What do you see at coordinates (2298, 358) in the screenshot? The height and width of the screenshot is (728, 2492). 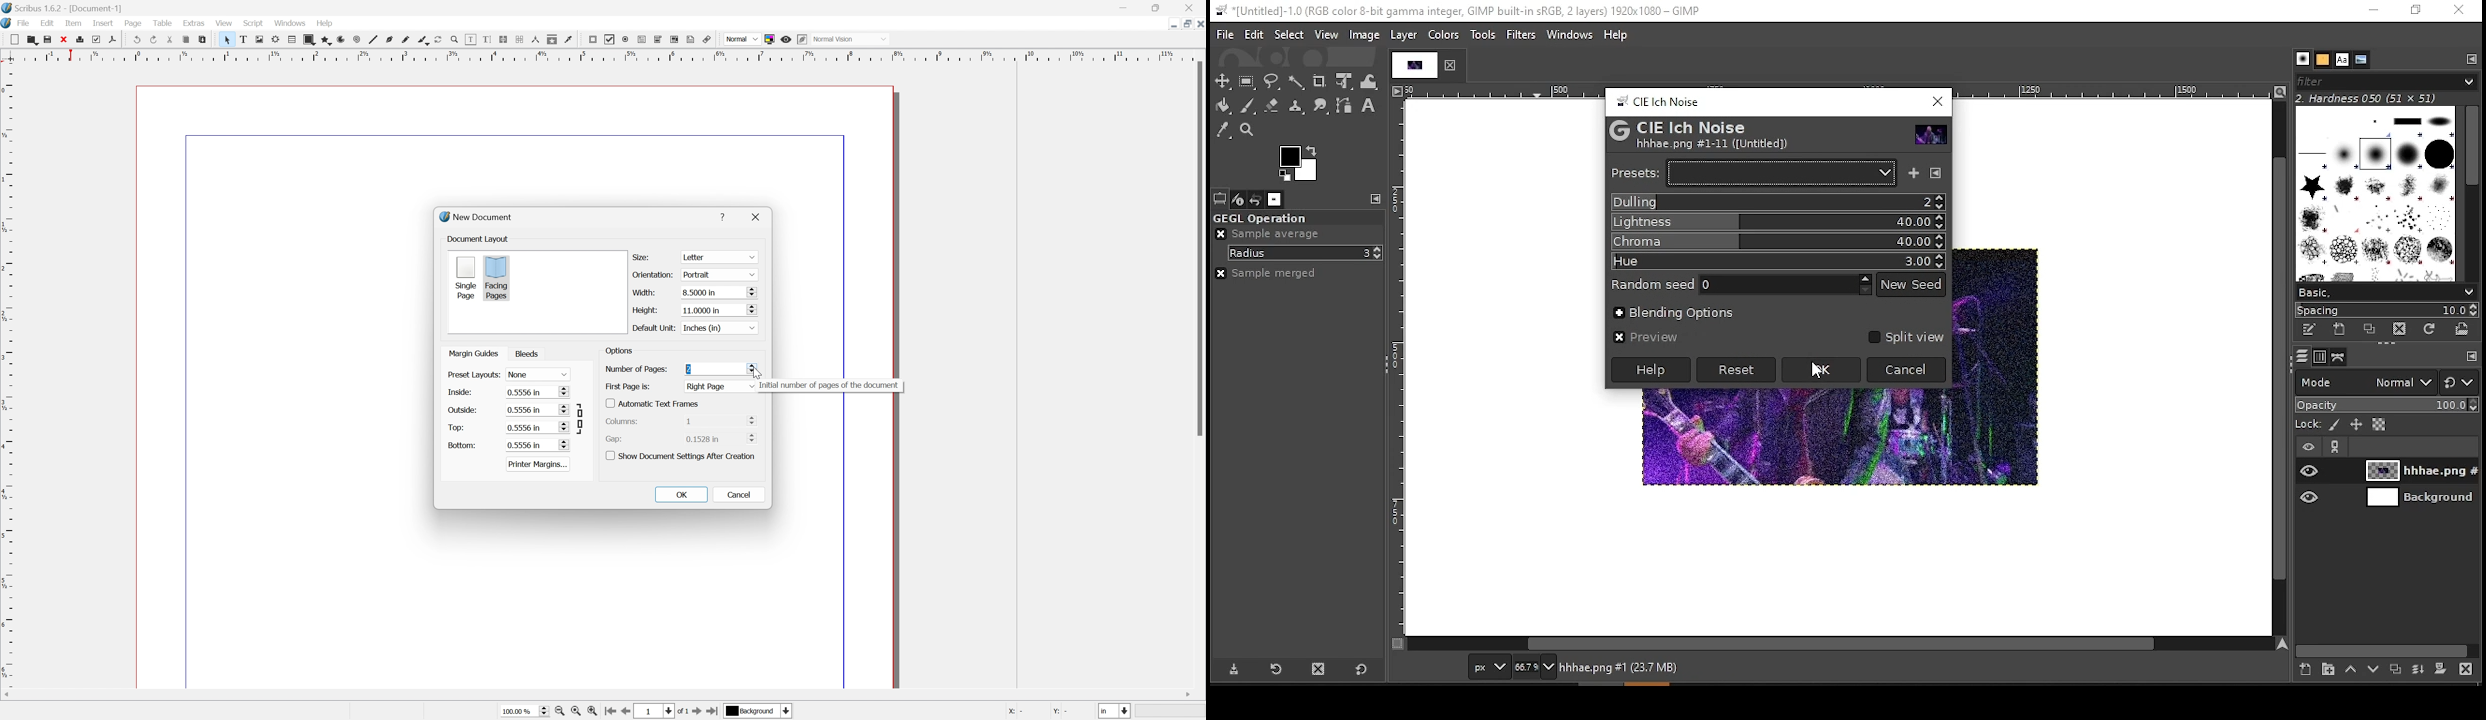 I see `layers` at bounding box center [2298, 358].